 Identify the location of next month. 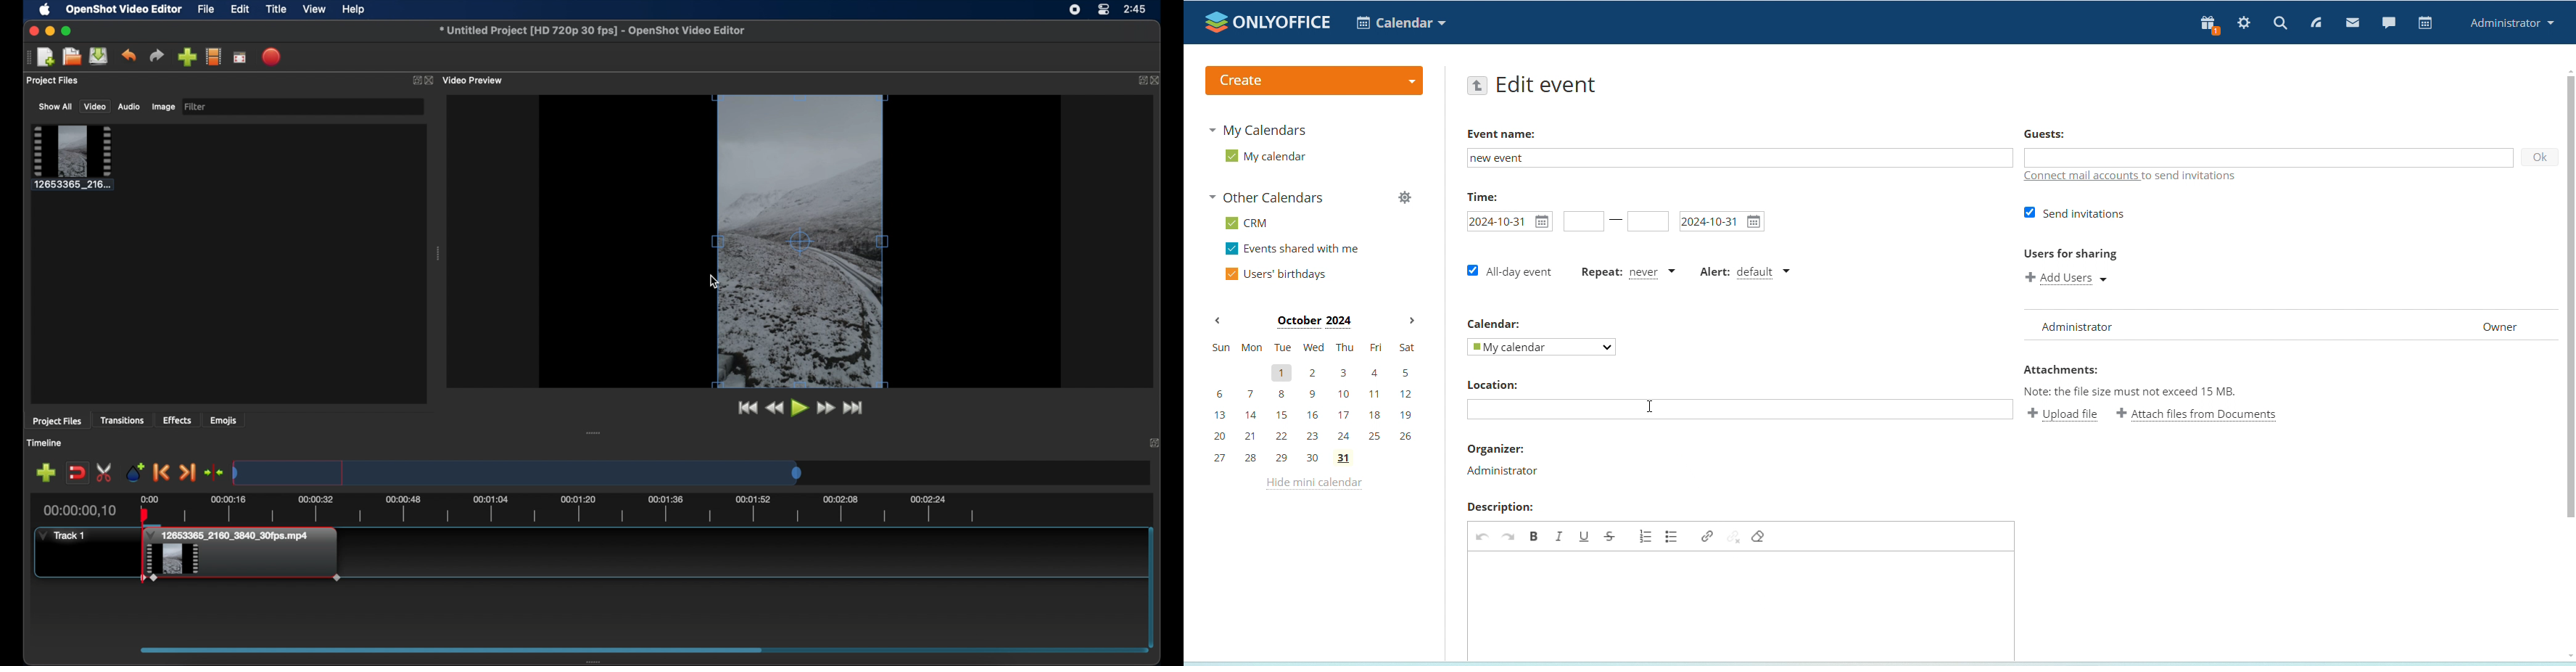
(1411, 321).